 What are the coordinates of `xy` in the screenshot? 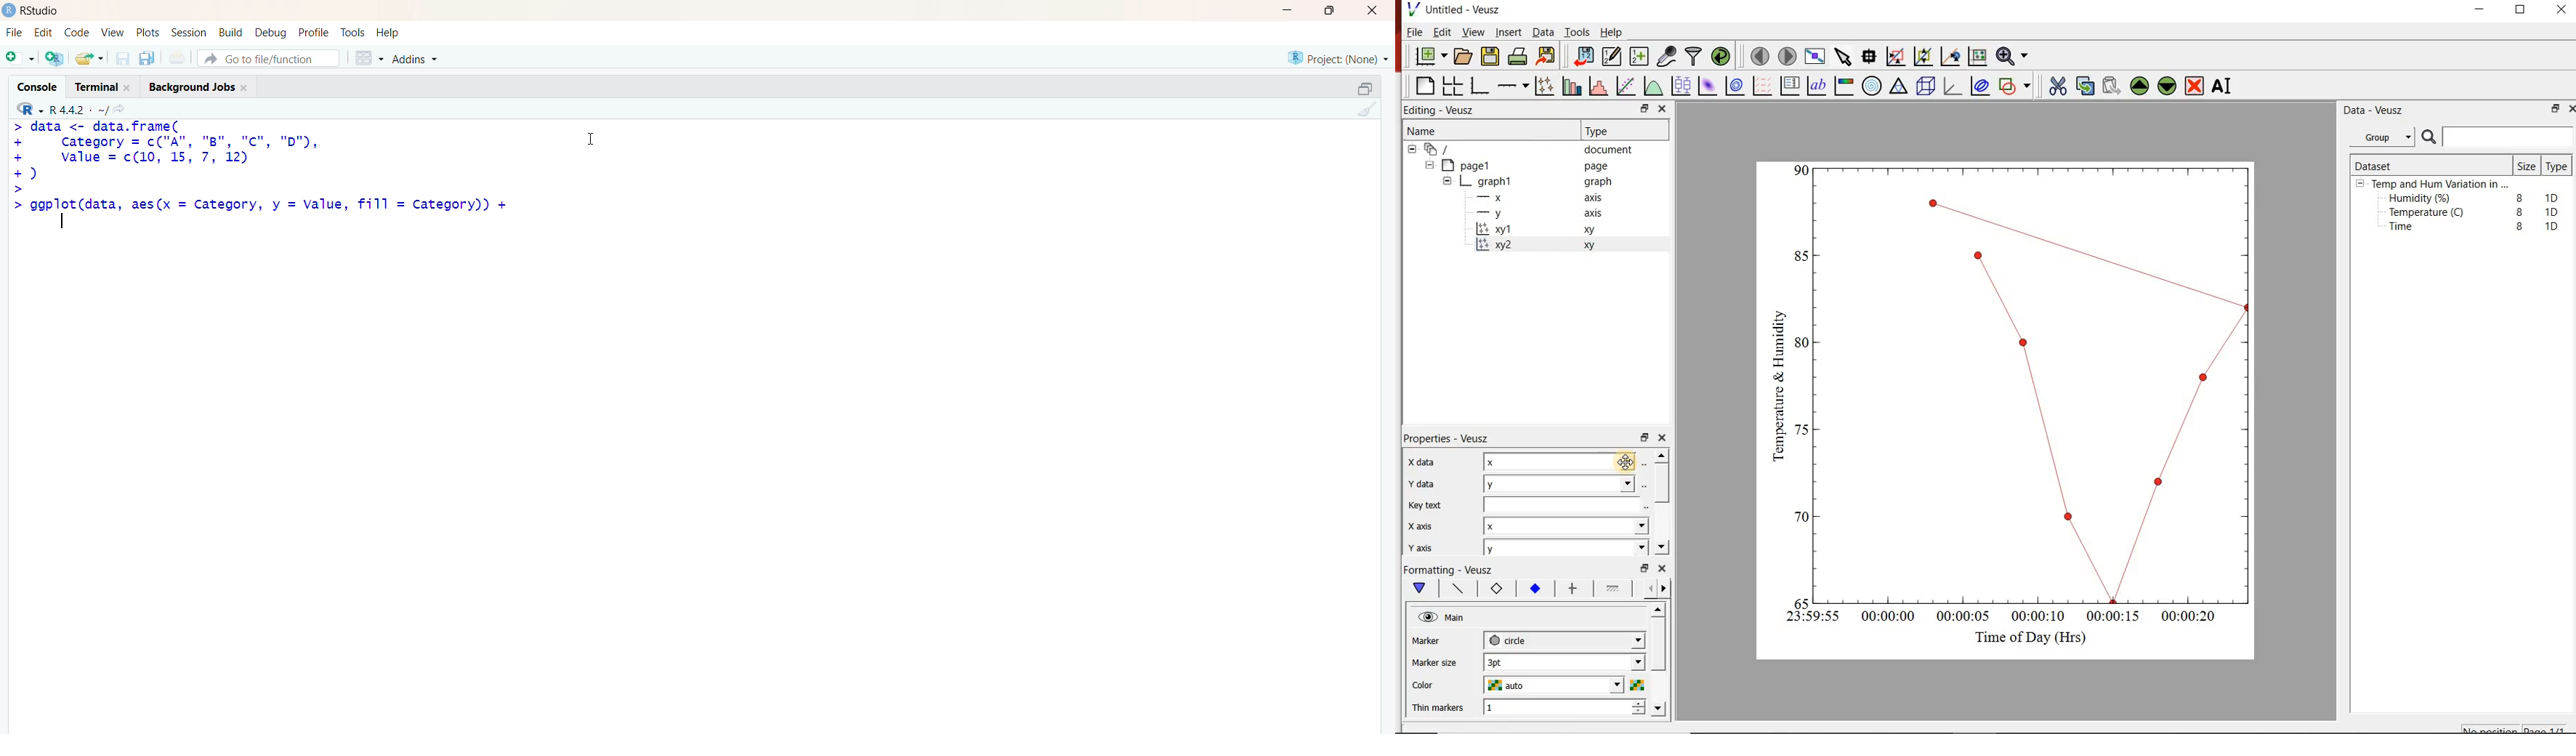 It's located at (1592, 245).